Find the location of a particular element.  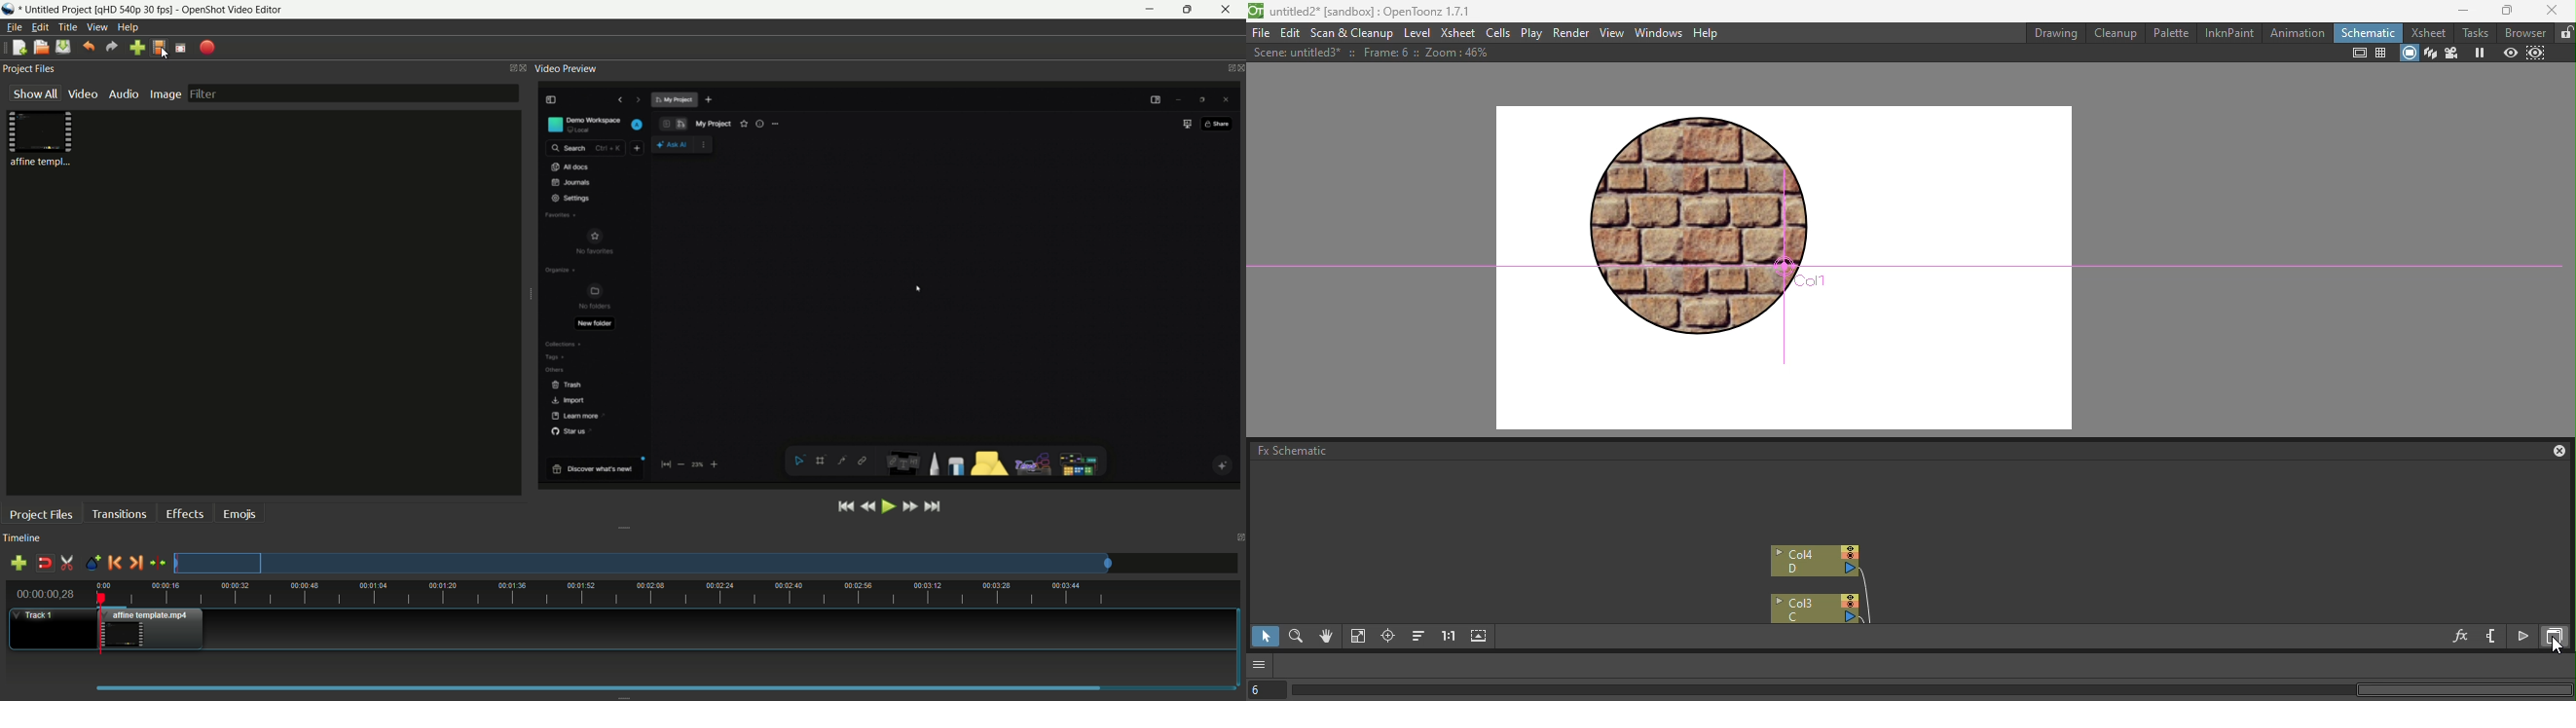

Canvas is located at coordinates (1787, 264).